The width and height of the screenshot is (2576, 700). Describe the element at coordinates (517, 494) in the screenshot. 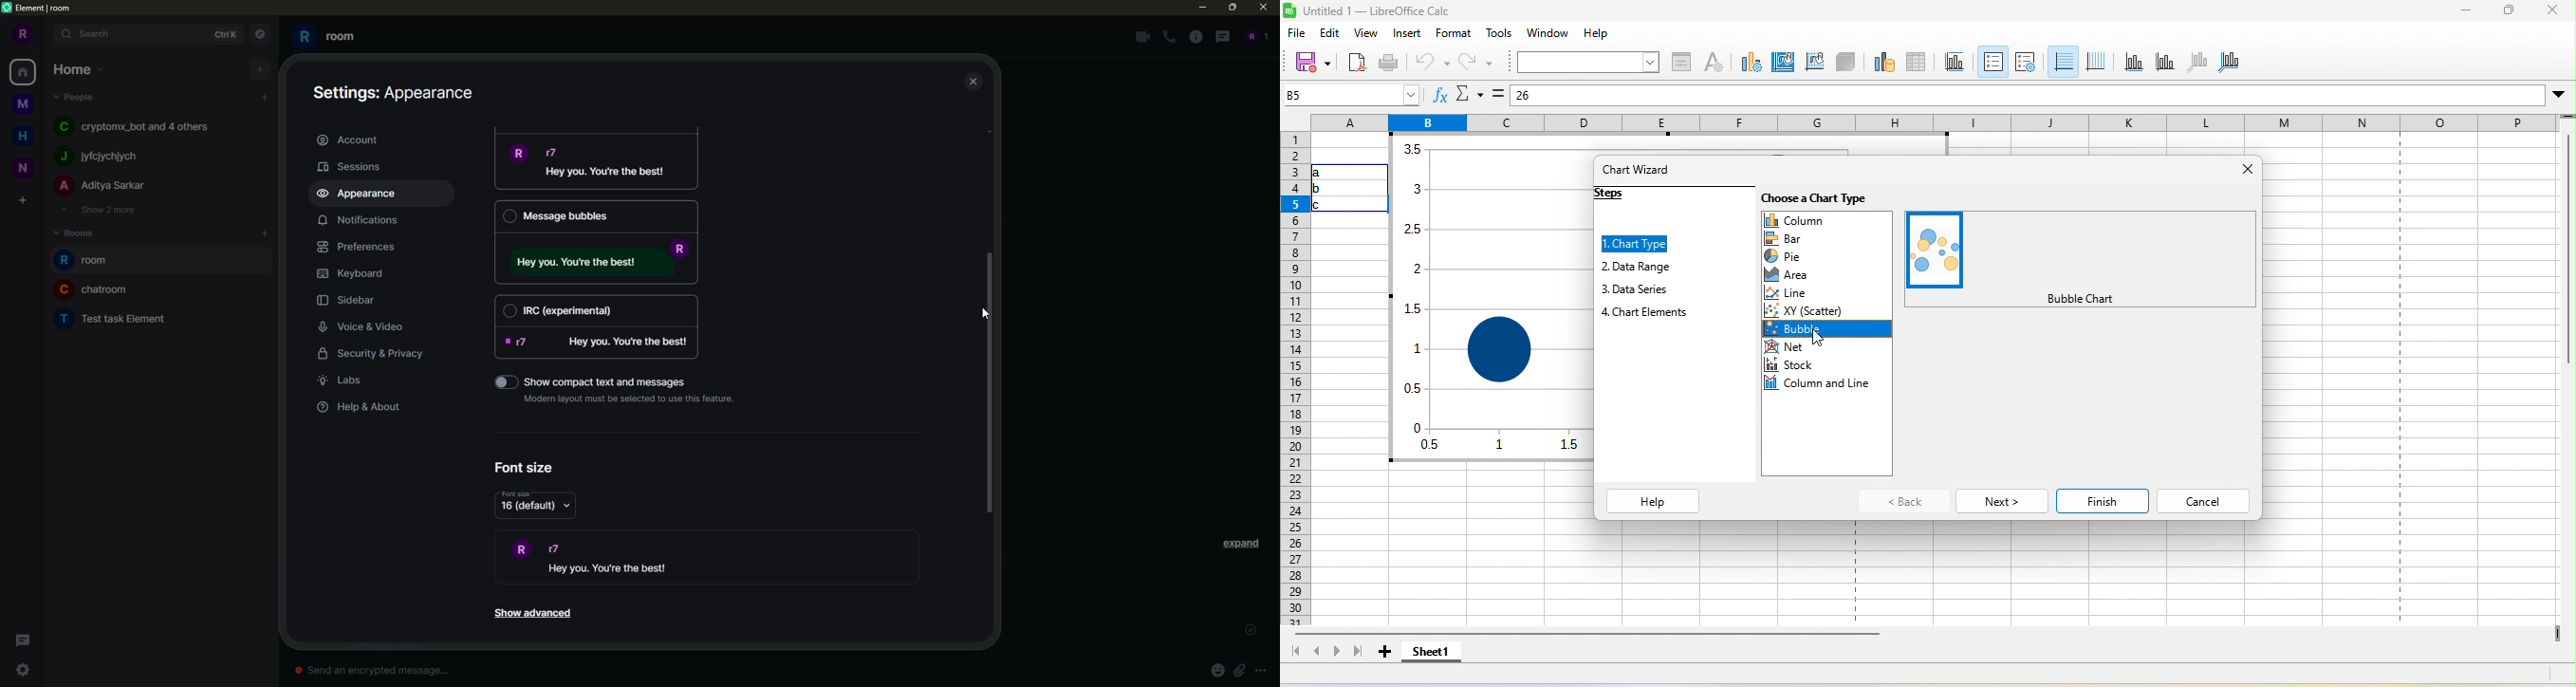

I see `font size` at that location.